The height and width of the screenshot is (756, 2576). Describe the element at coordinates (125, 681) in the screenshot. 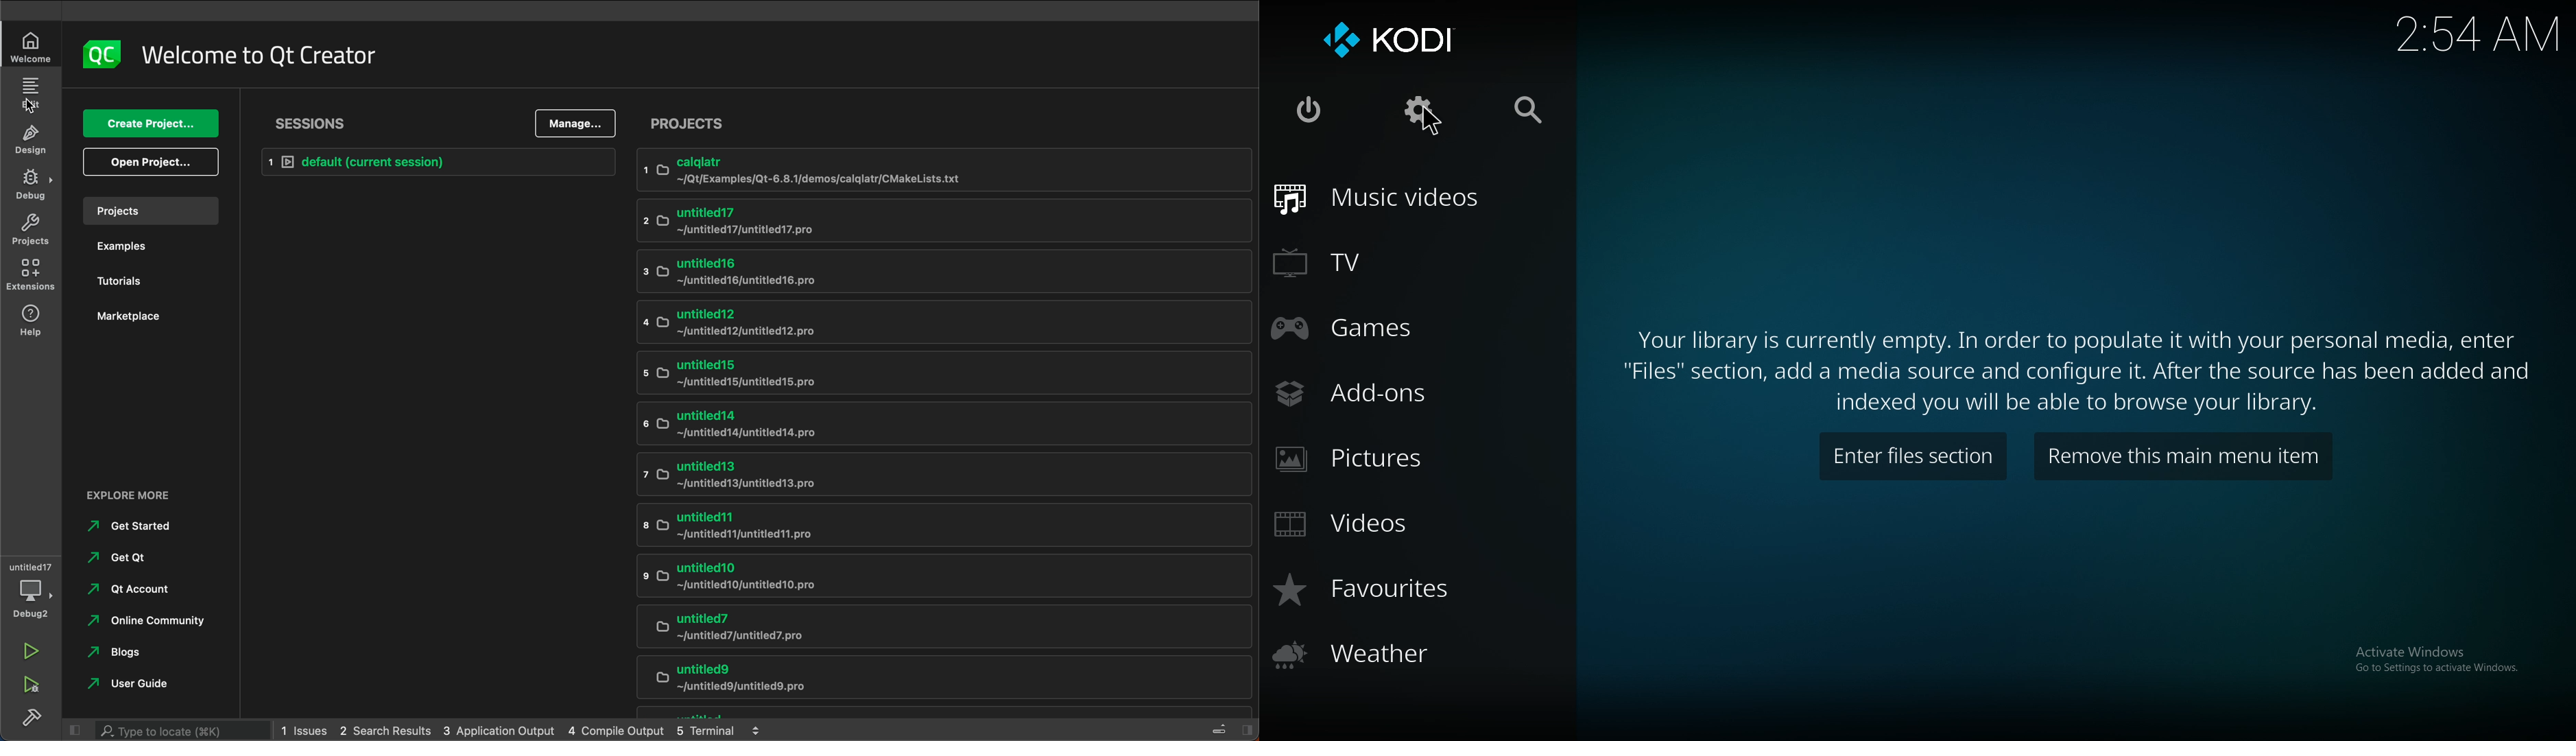

I see `user guide` at that location.